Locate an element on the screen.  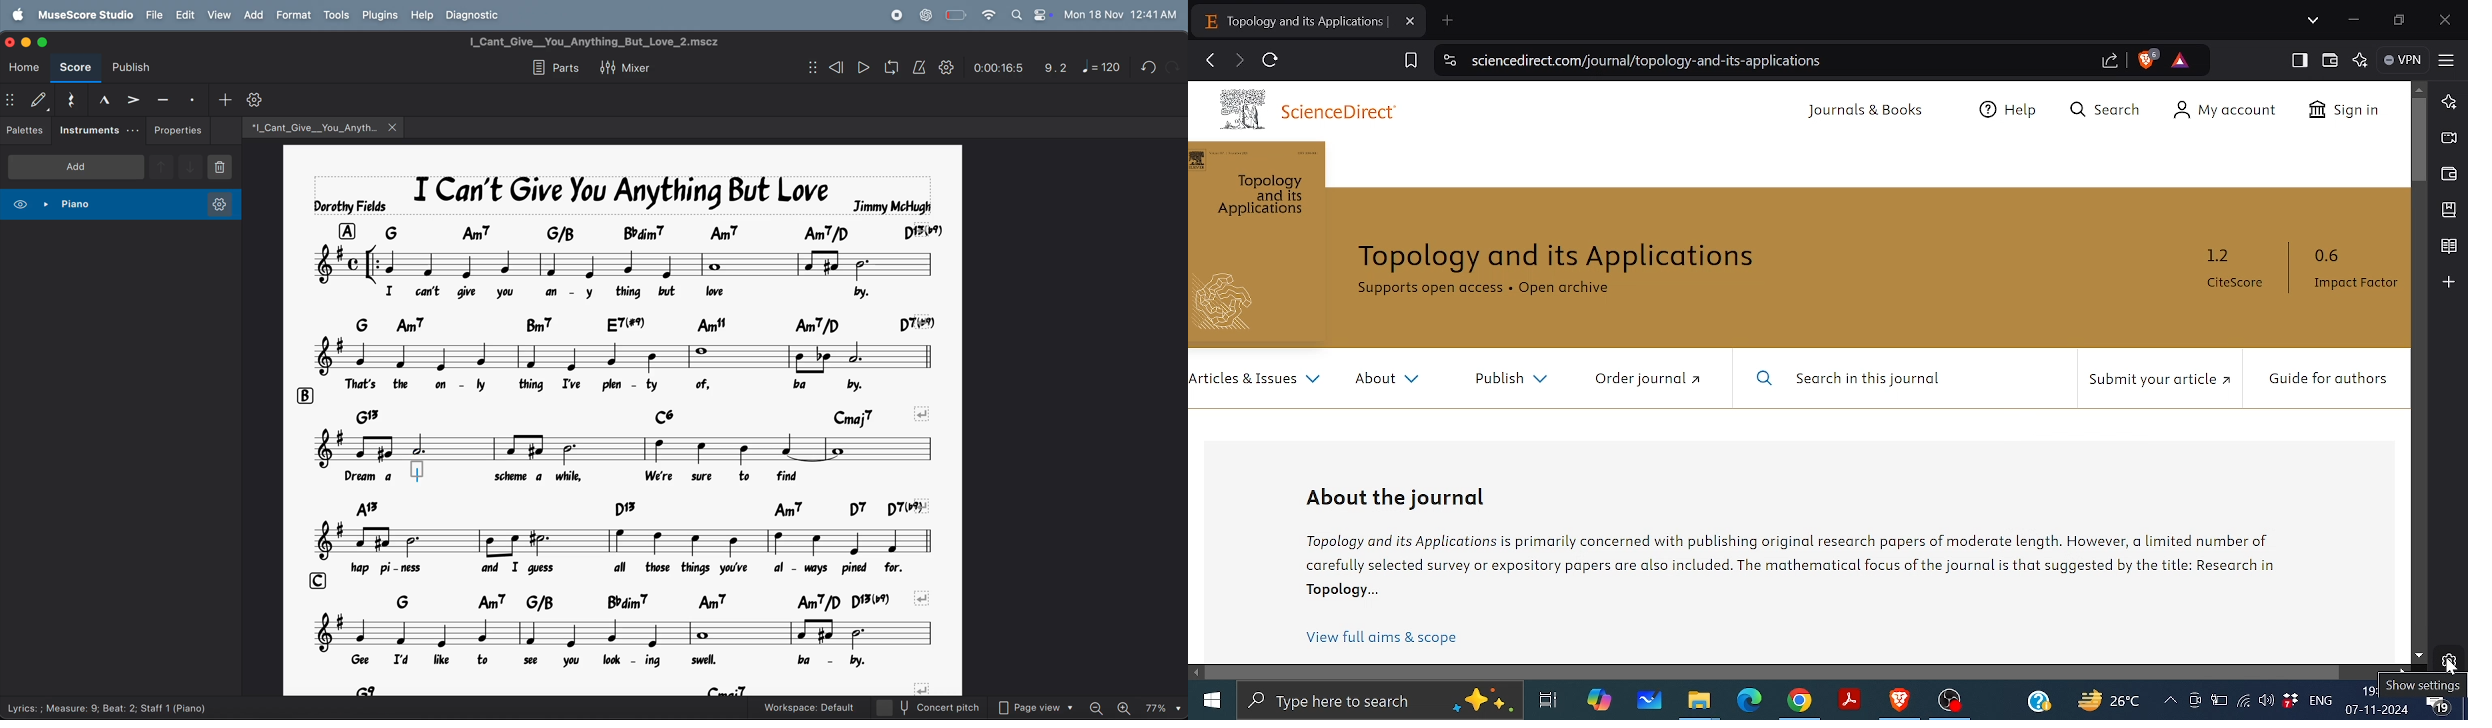
Topology and its Applications is primarily concerned with publishing original research papers of moderate length. However, a limited number of
carefully selected survey or expository papers are also included. The mathematical focus of the journal is that suggested by the title: Research in
Topology... is located at coordinates (1800, 564).